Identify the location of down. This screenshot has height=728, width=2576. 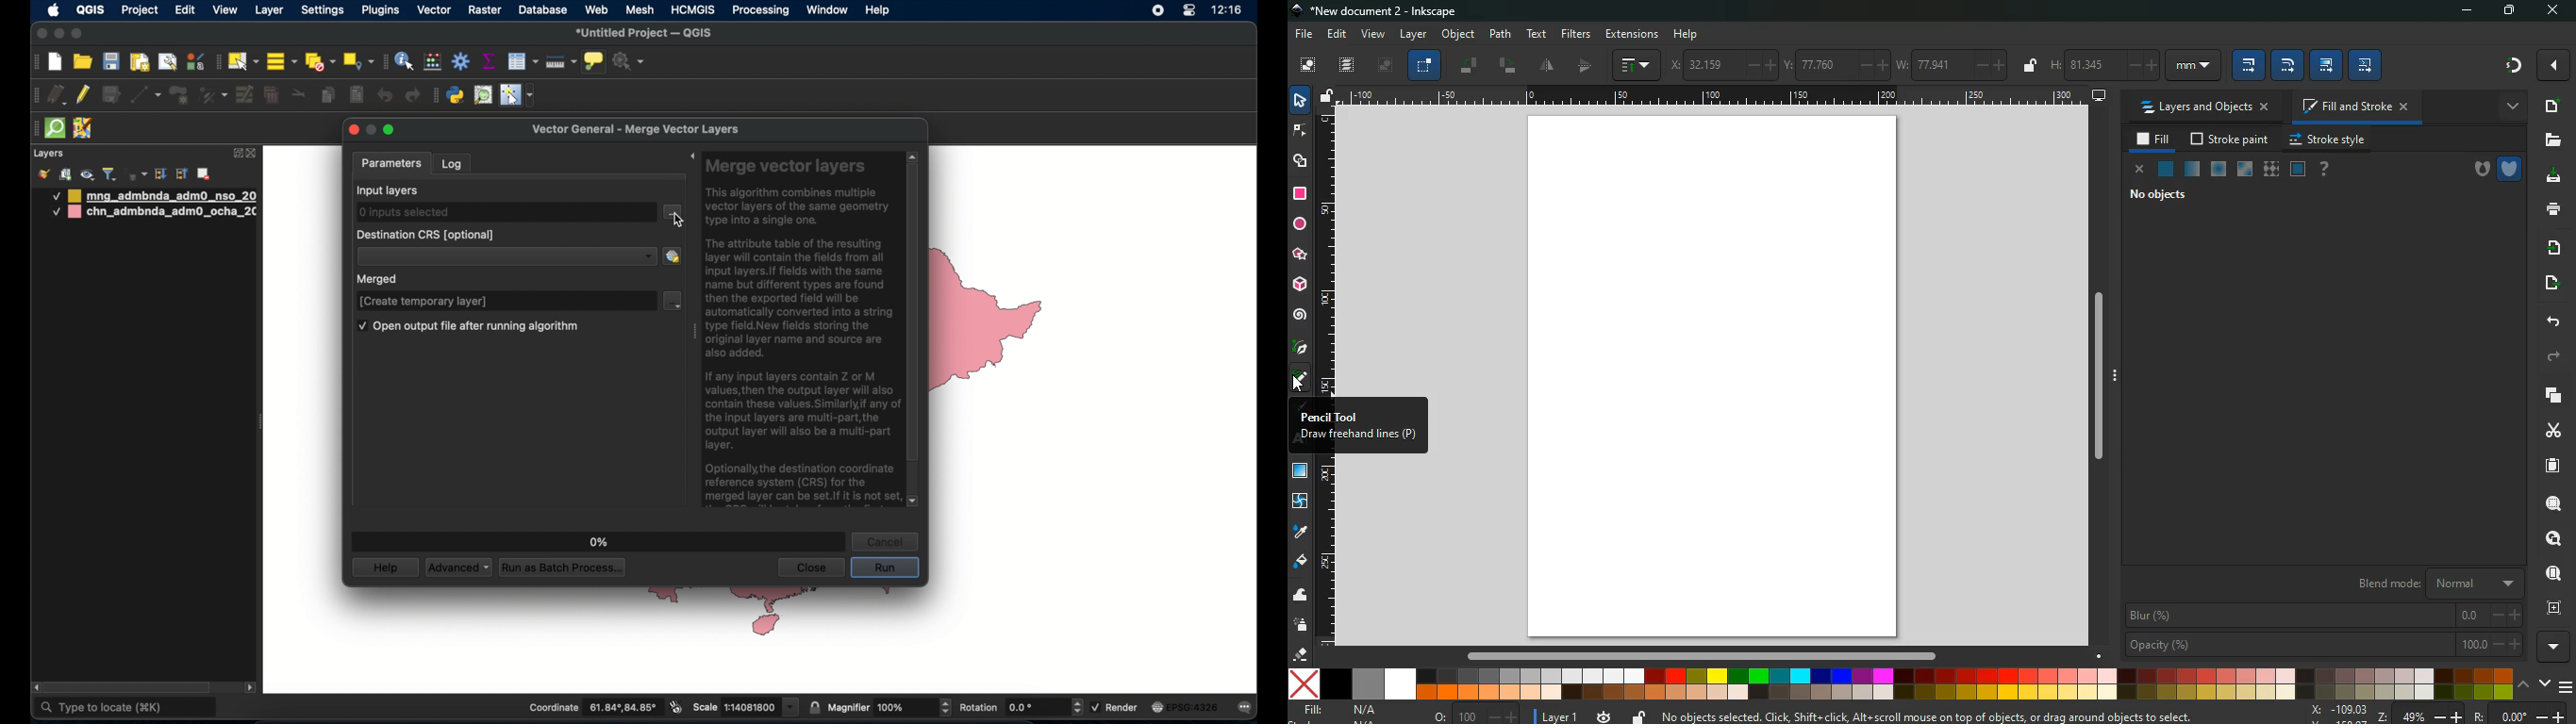
(2544, 683).